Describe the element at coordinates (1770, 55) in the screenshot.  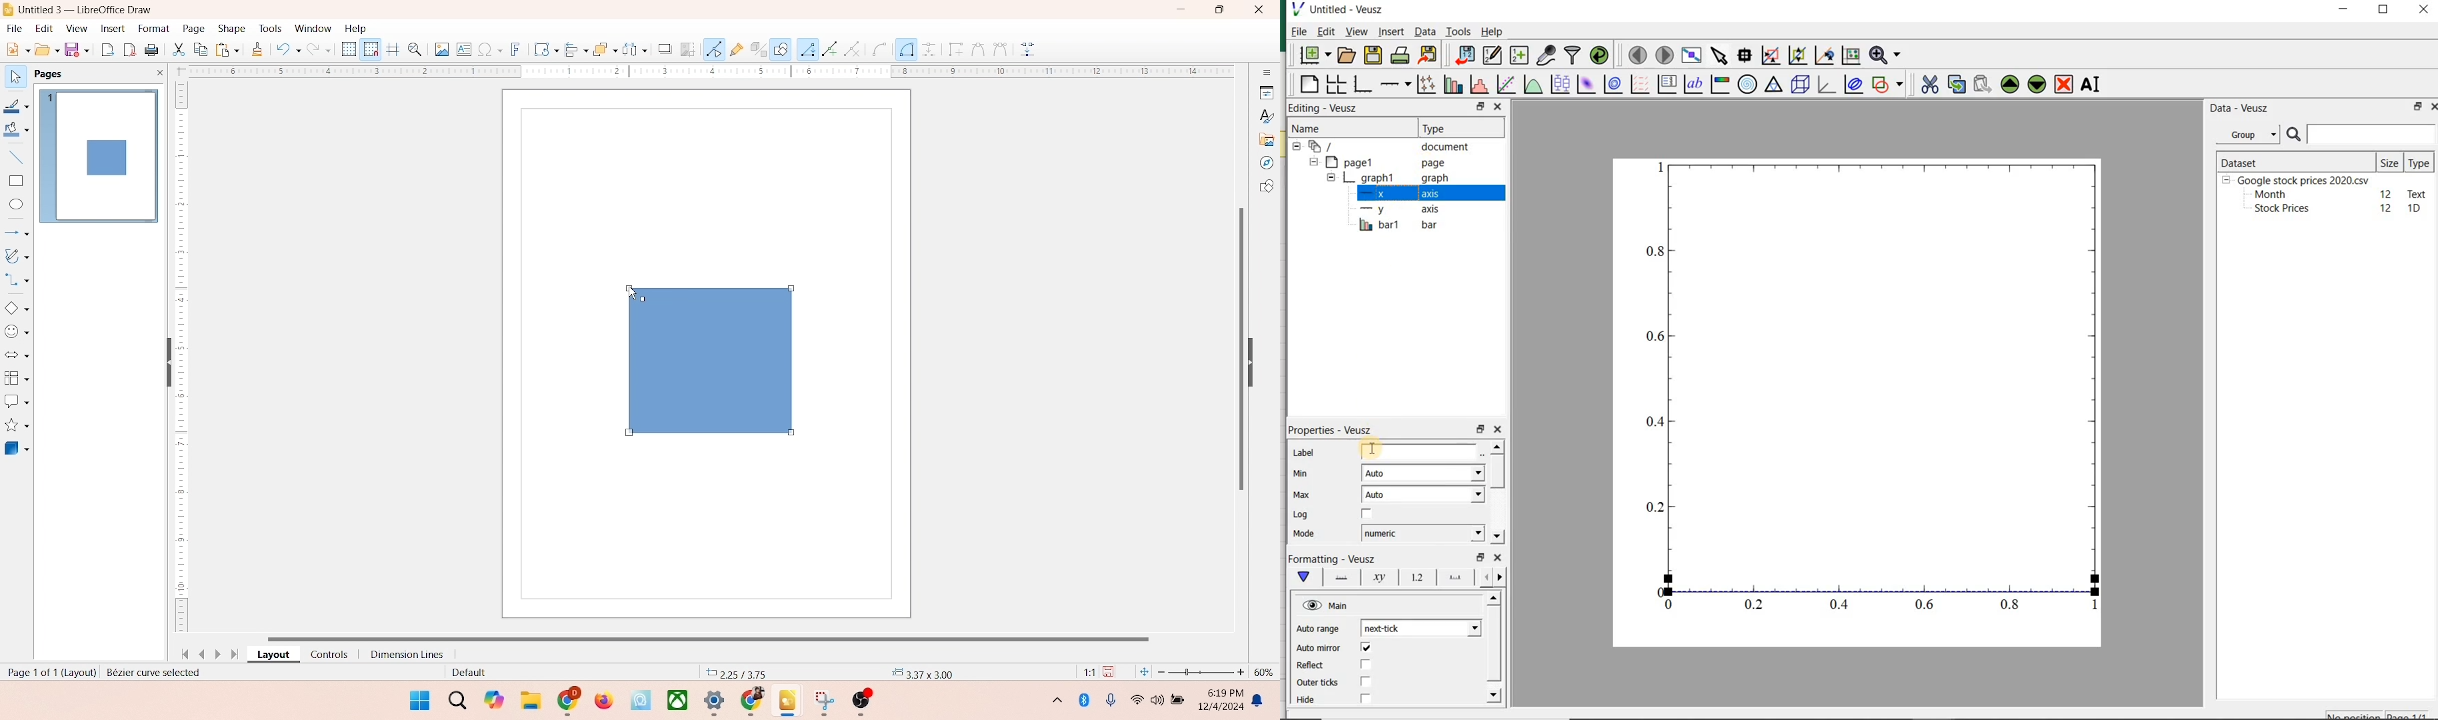
I see `click or draw a rectangle to zoom graph axes` at that location.